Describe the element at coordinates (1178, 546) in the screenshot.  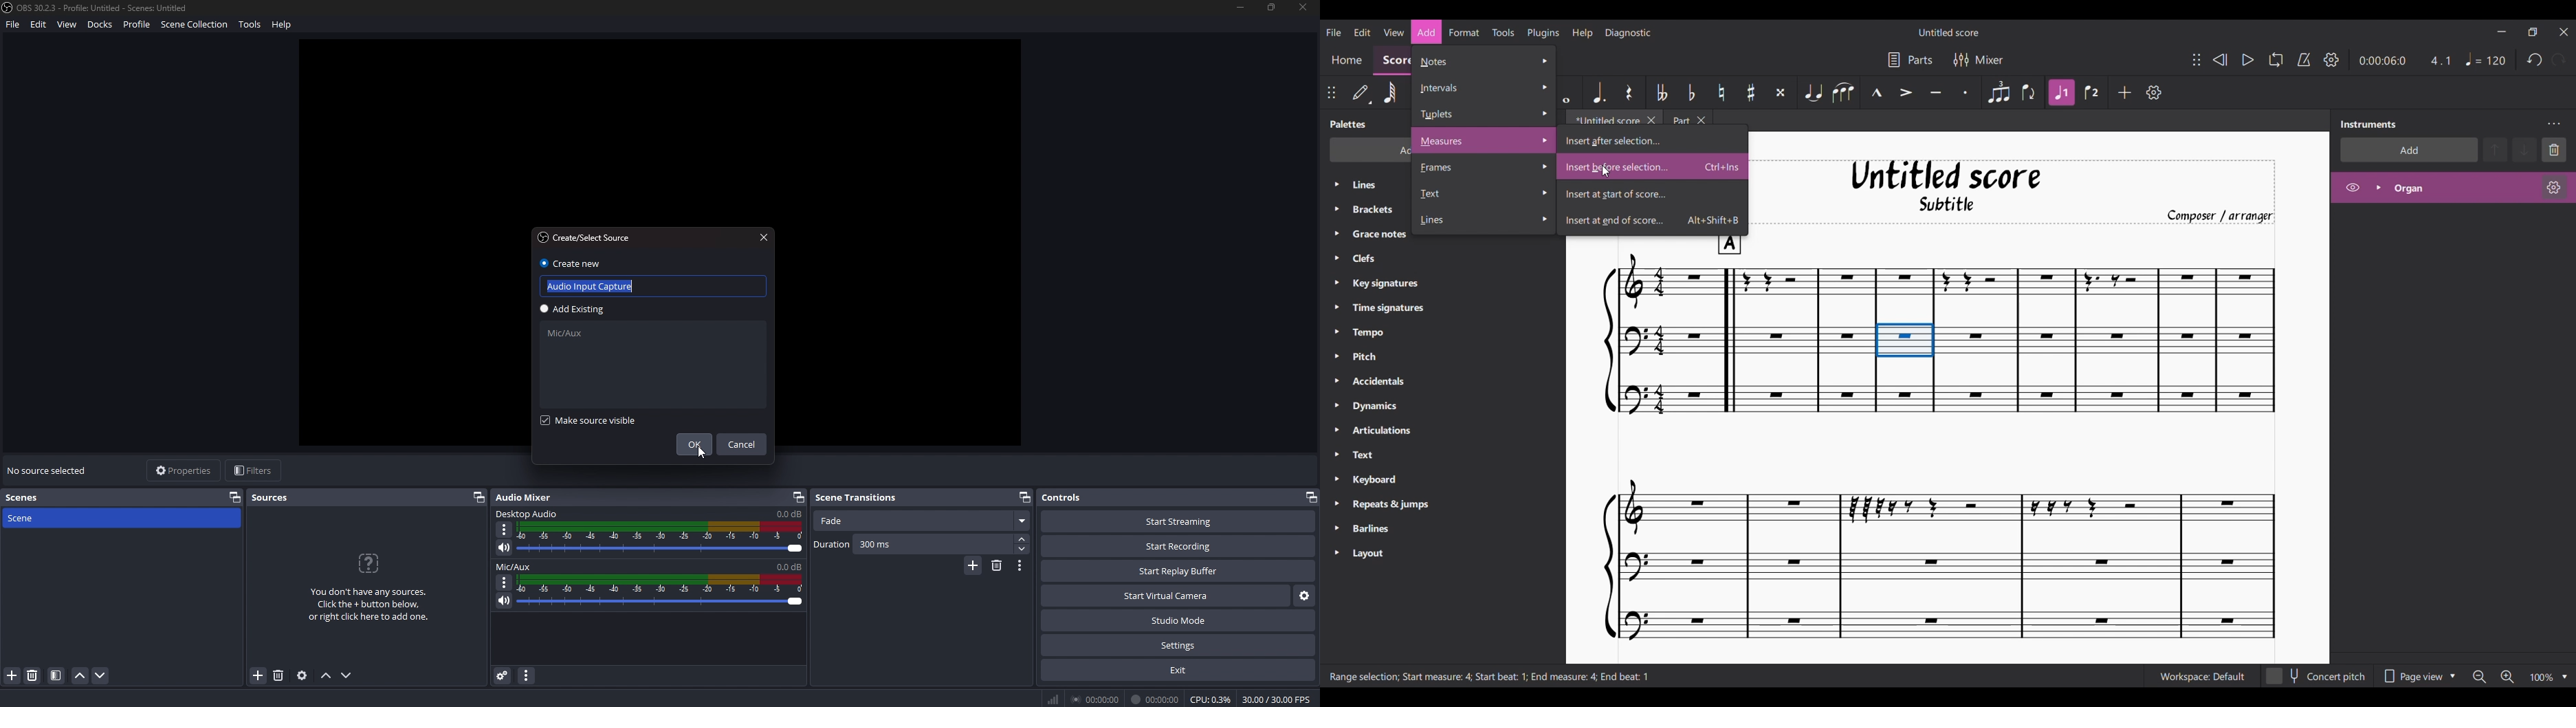
I see `start recording` at that location.